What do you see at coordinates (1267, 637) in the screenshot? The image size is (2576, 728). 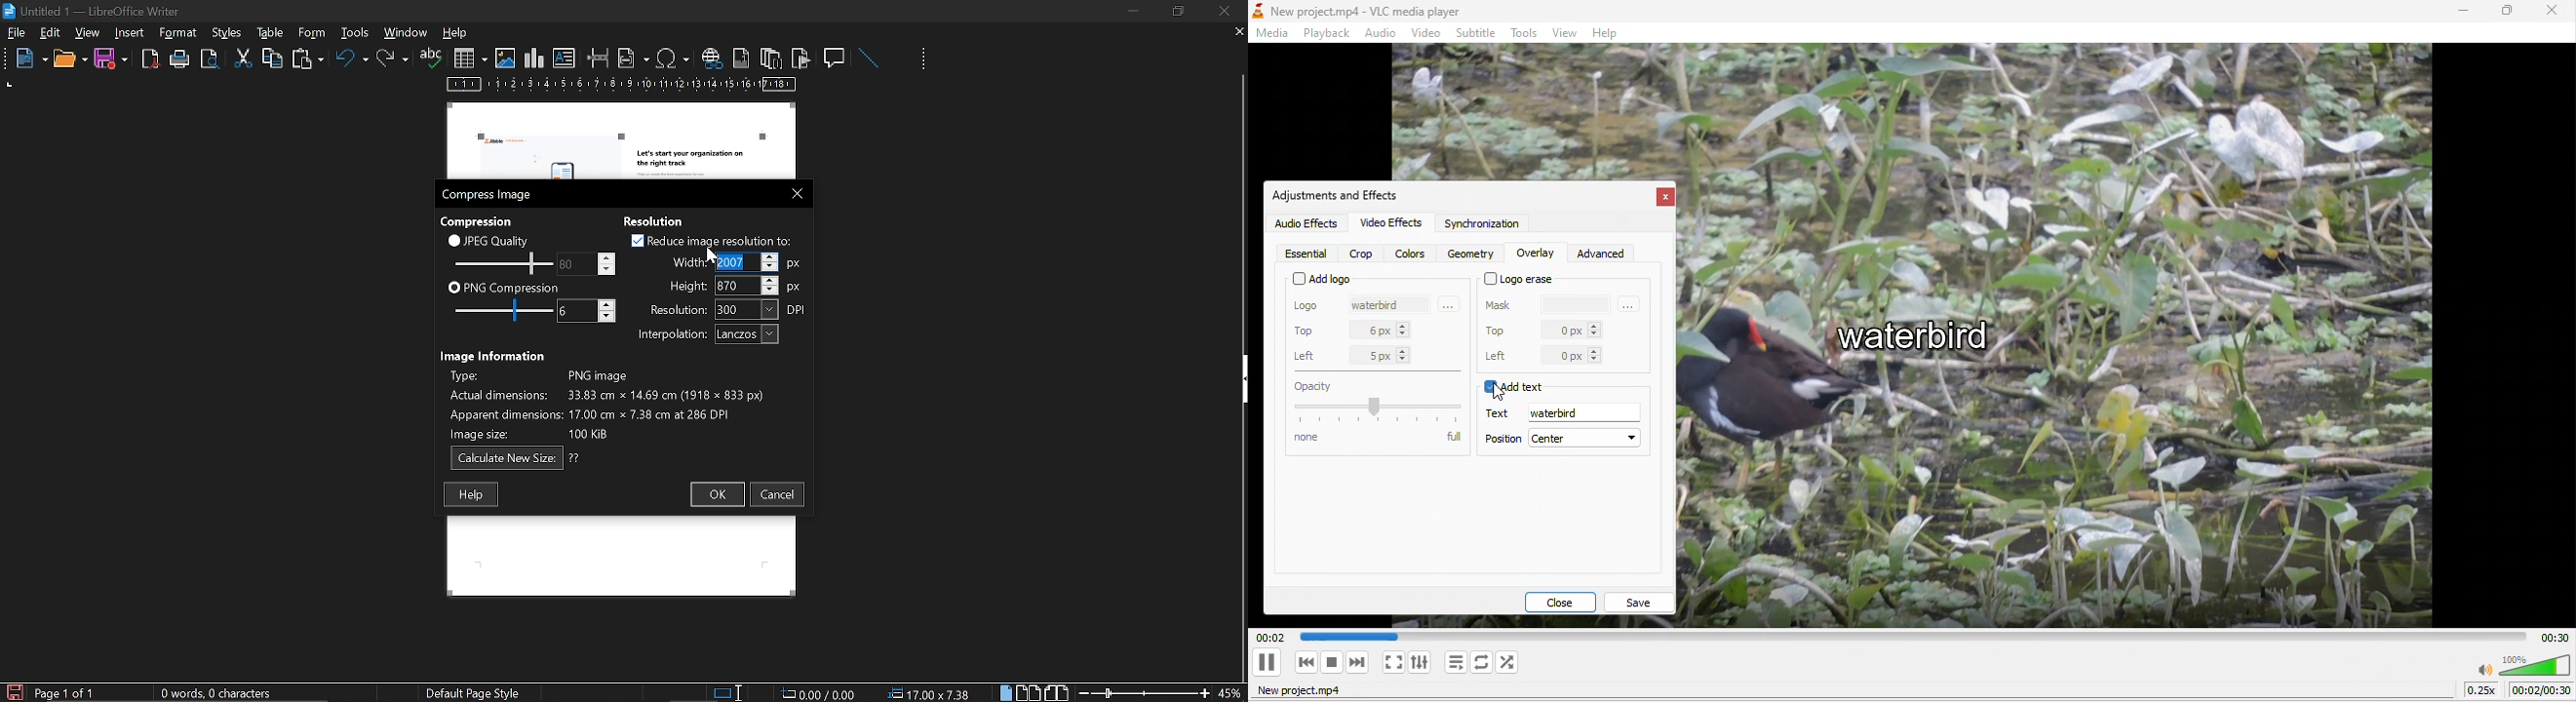 I see `00.02` at bounding box center [1267, 637].